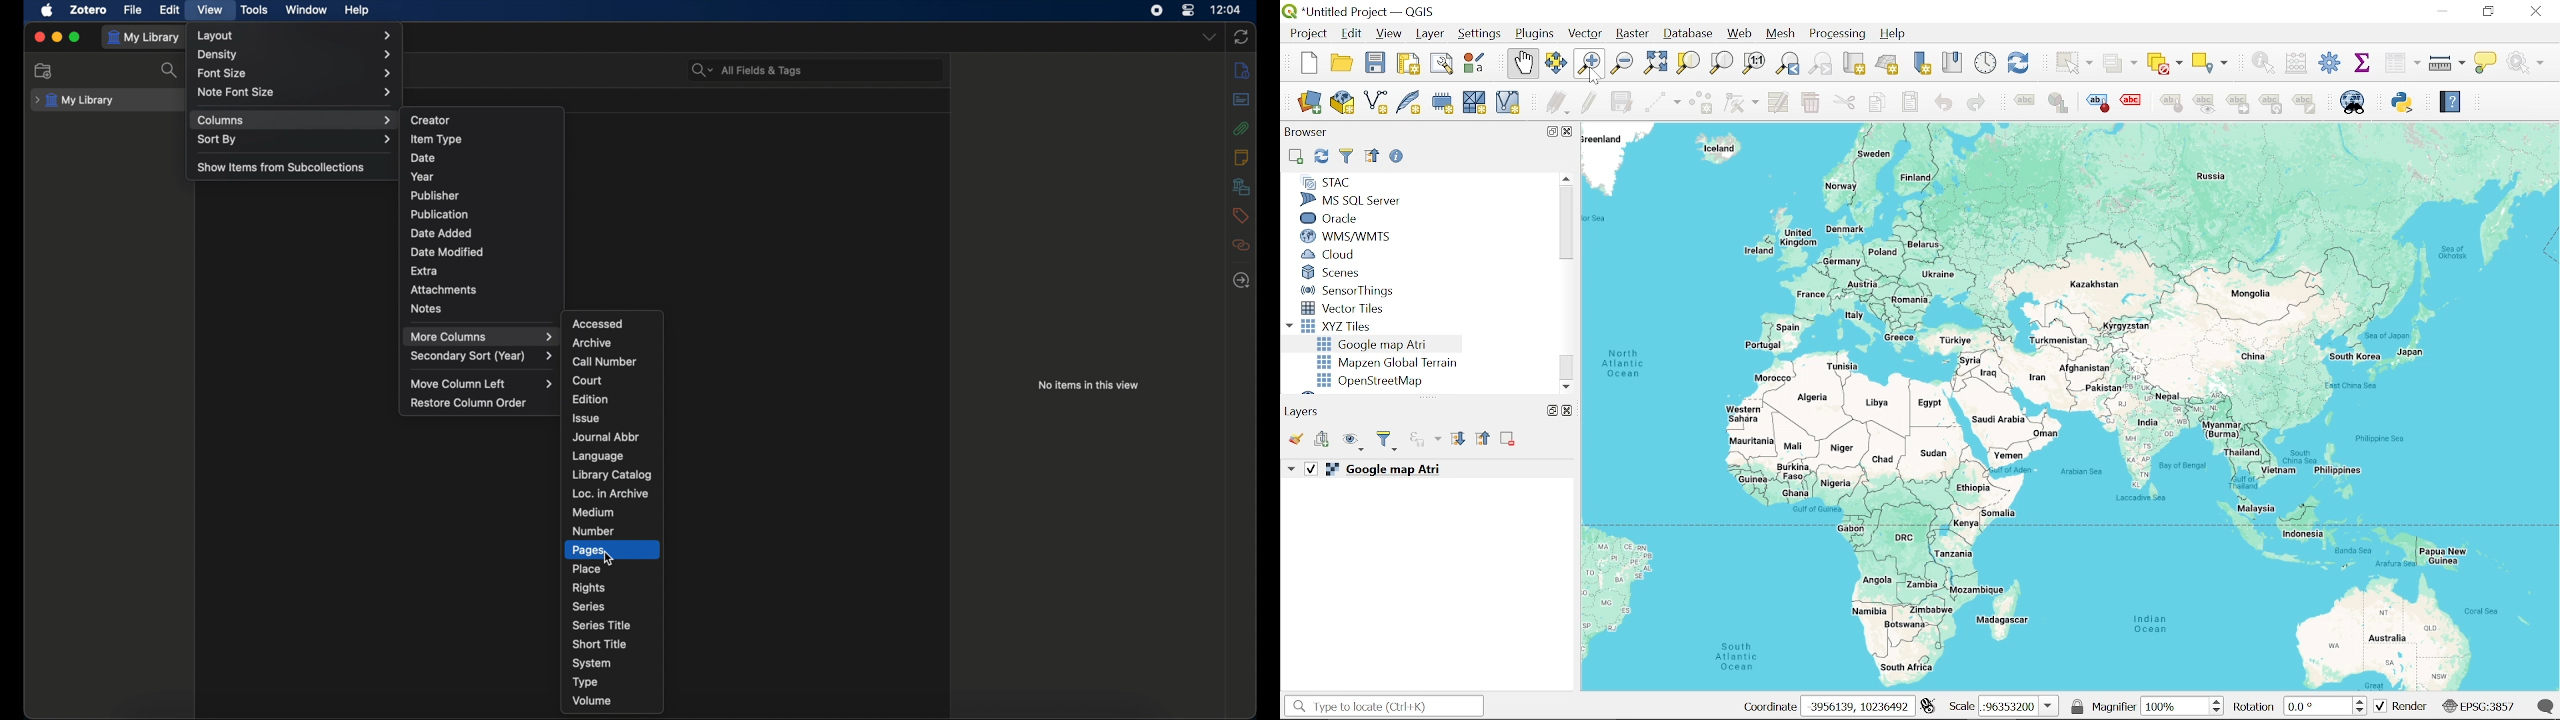  I want to click on type, so click(585, 683).